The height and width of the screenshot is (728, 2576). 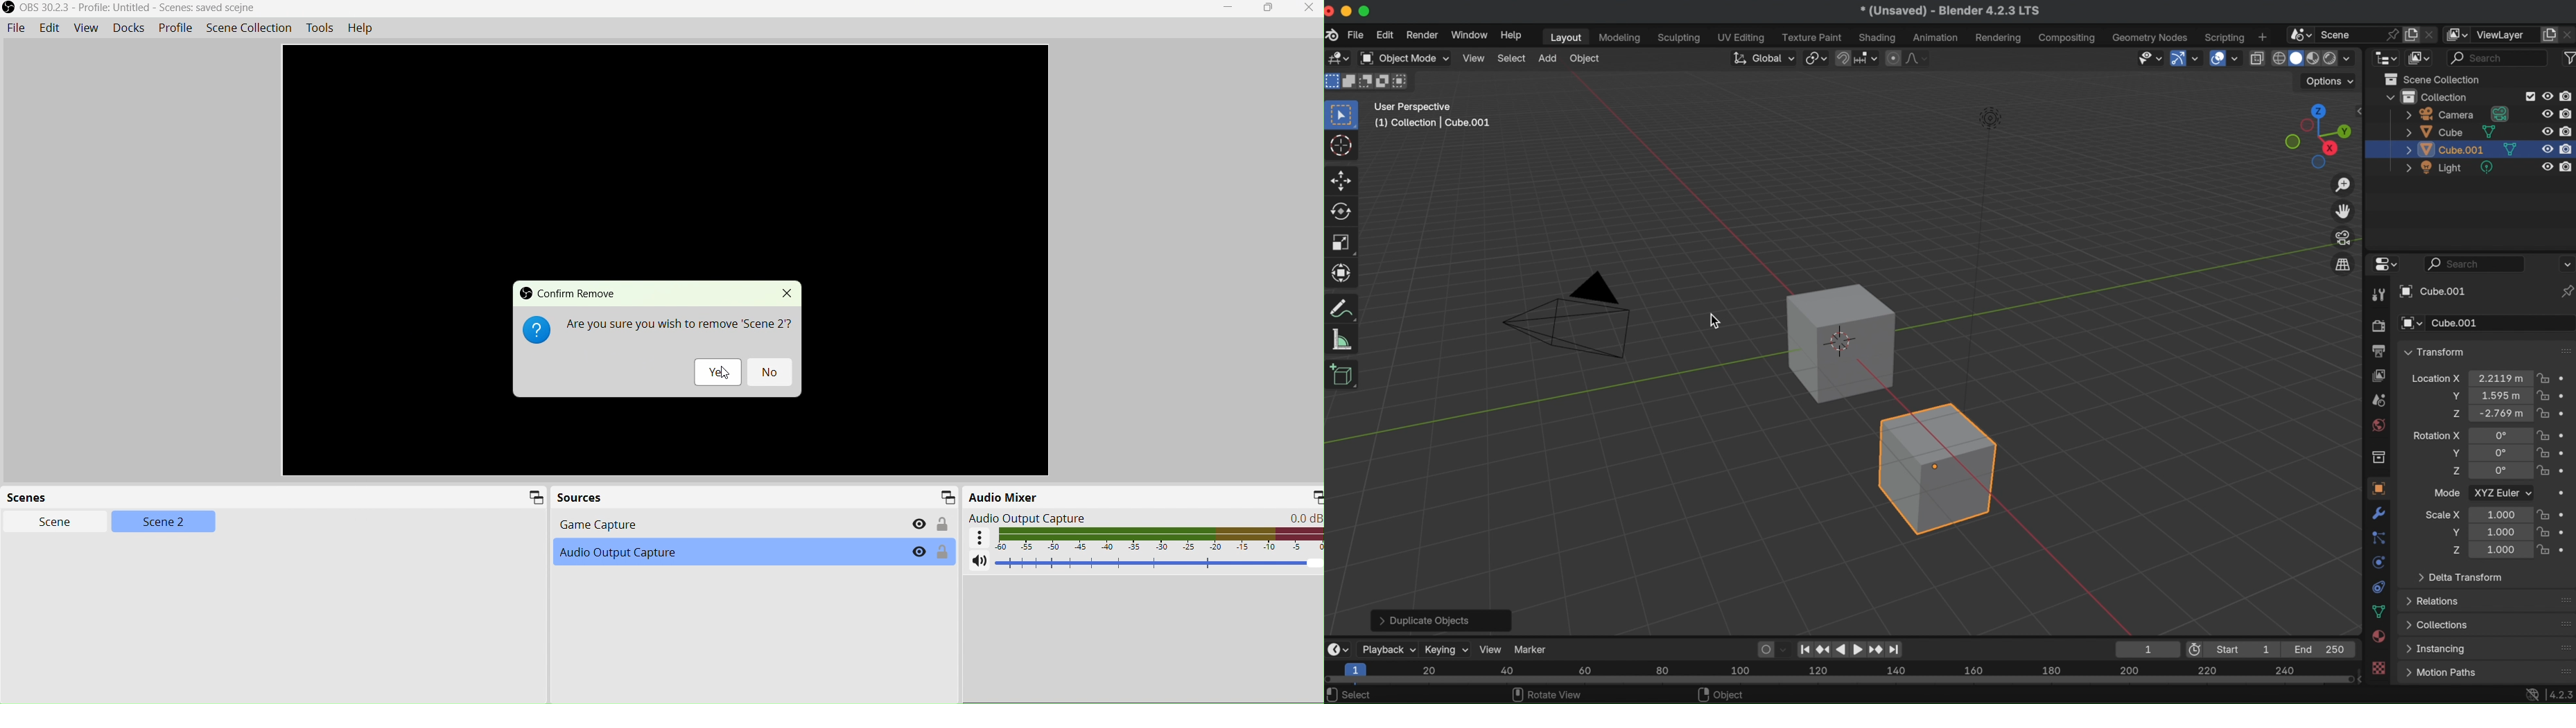 I want to click on rotate, so click(x=1344, y=212).